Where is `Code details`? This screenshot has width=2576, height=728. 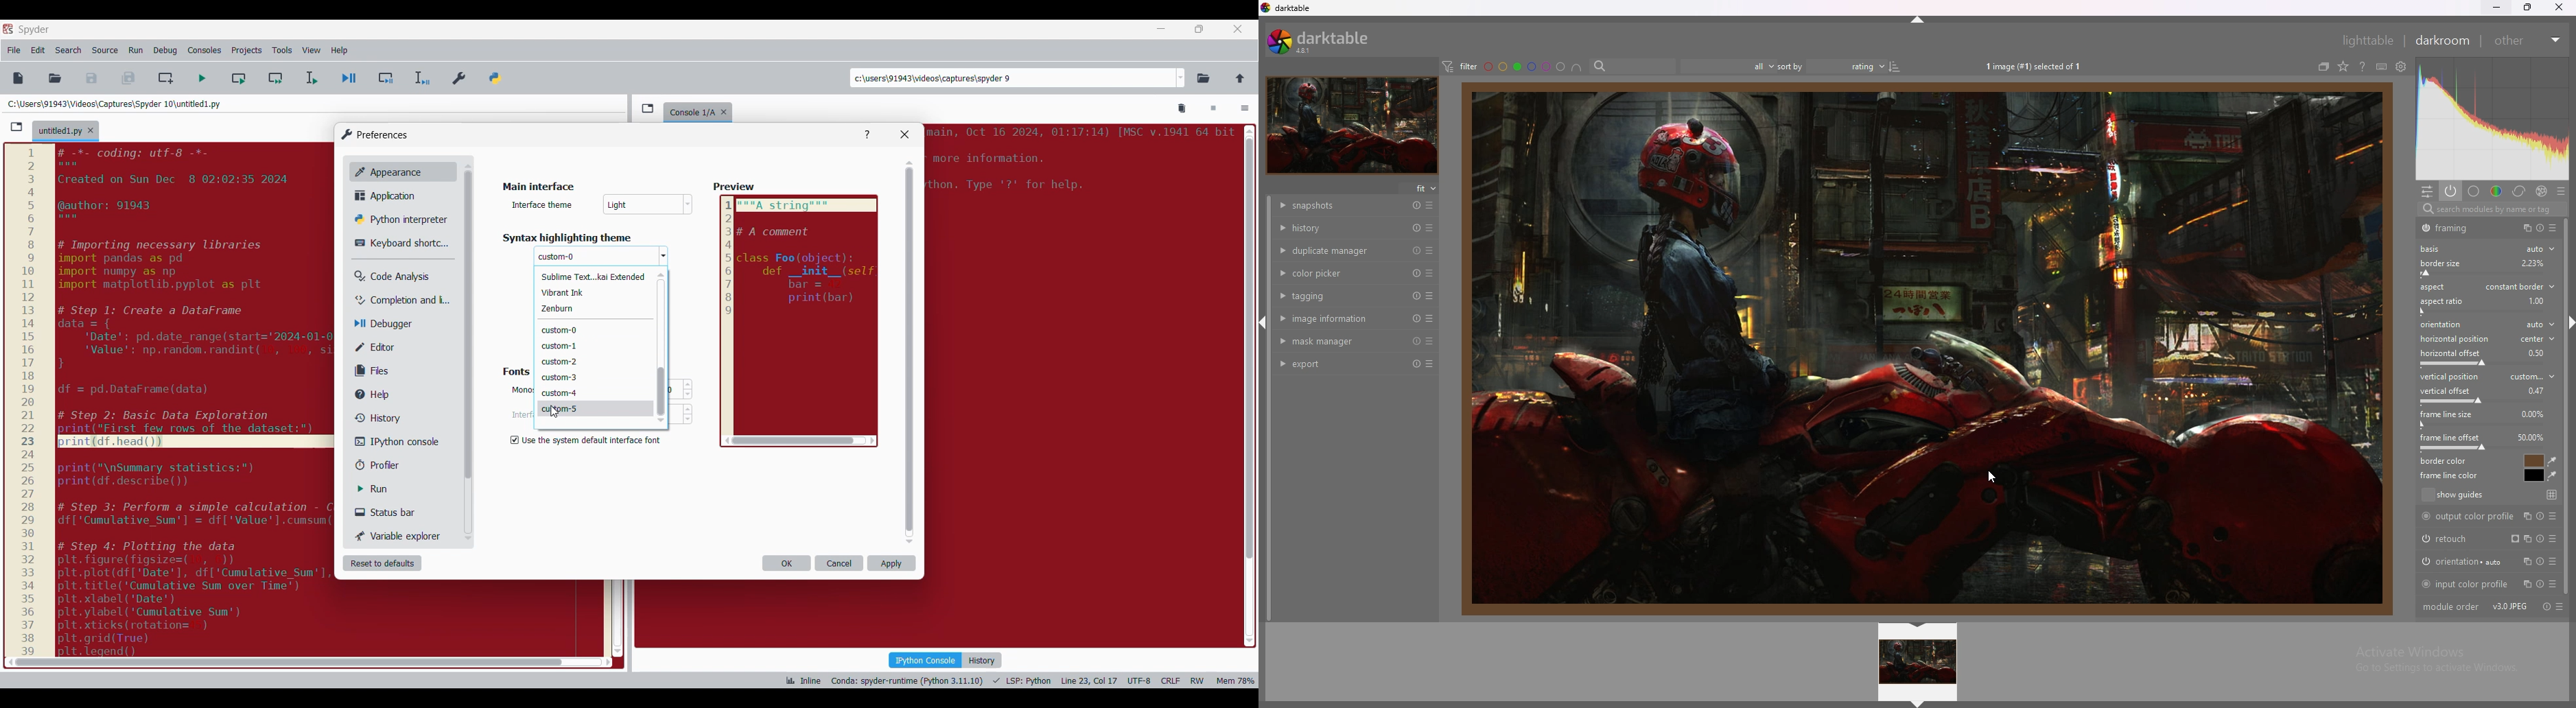 Code details is located at coordinates (1019, 680).